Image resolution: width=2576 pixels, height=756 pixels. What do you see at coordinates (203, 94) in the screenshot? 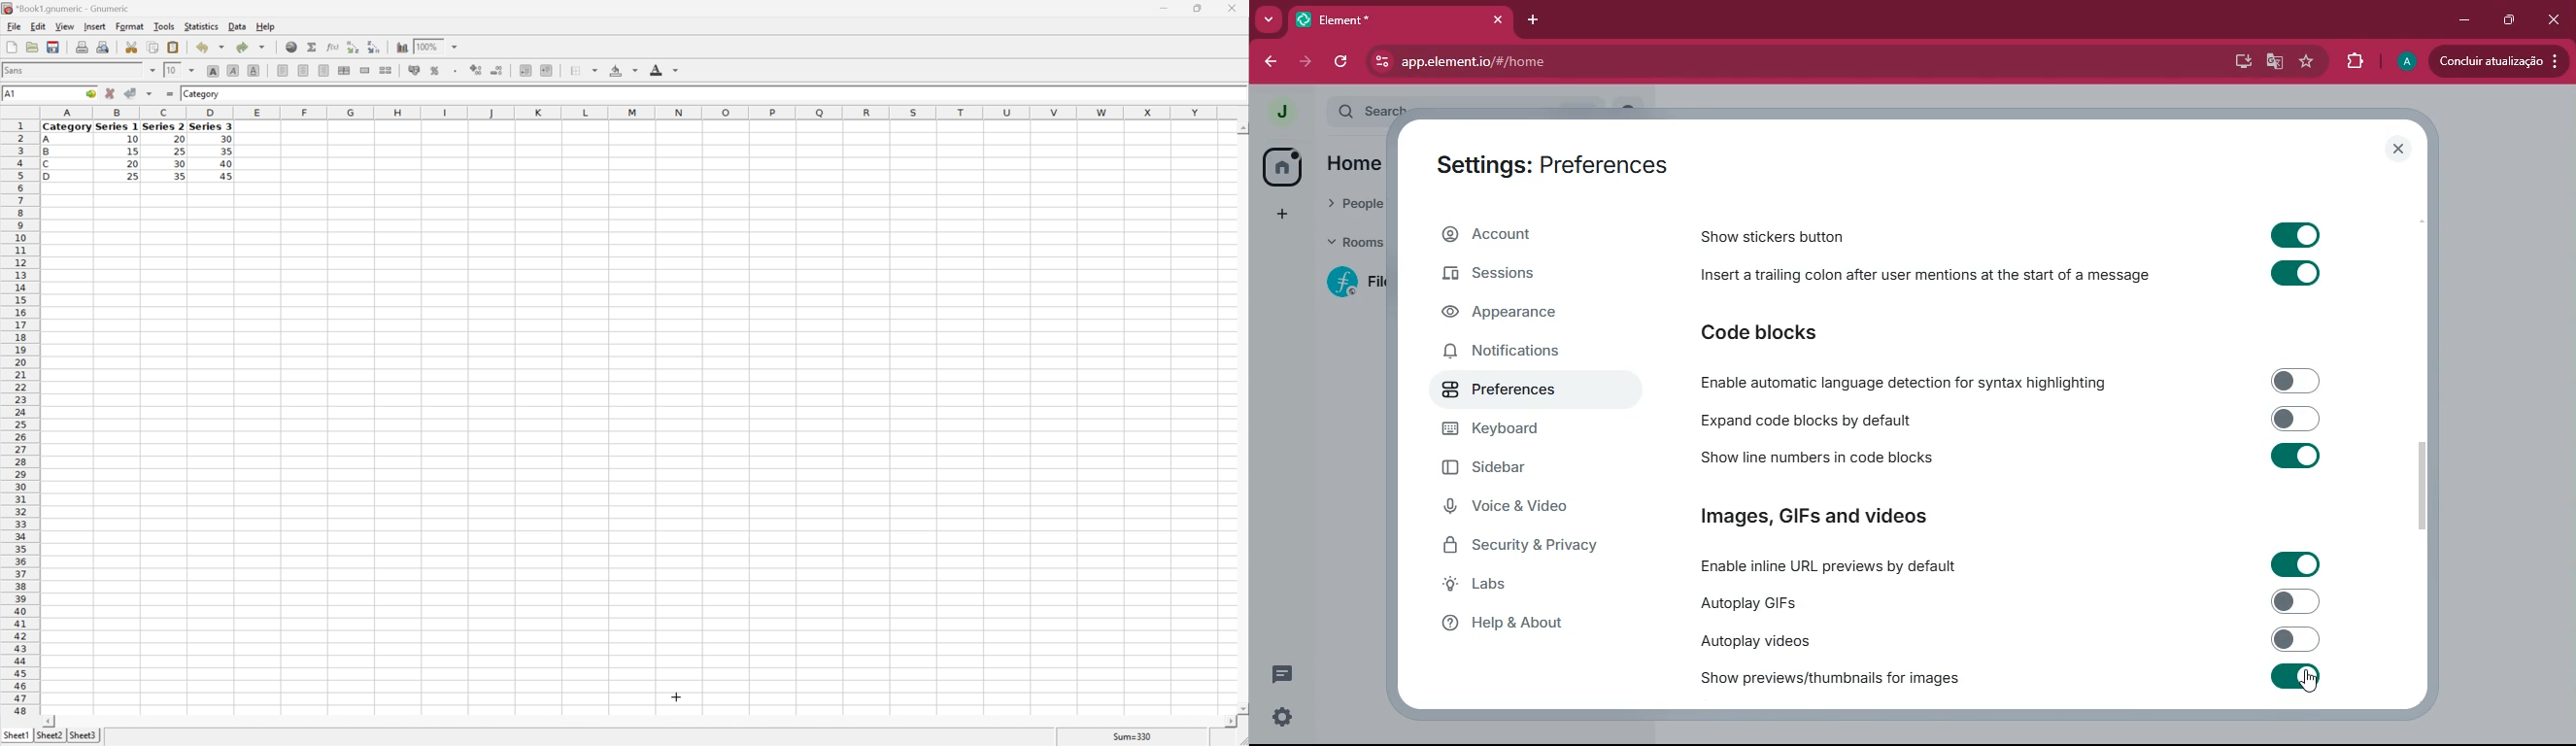
I see `Category` at bounding box center [203, 94].